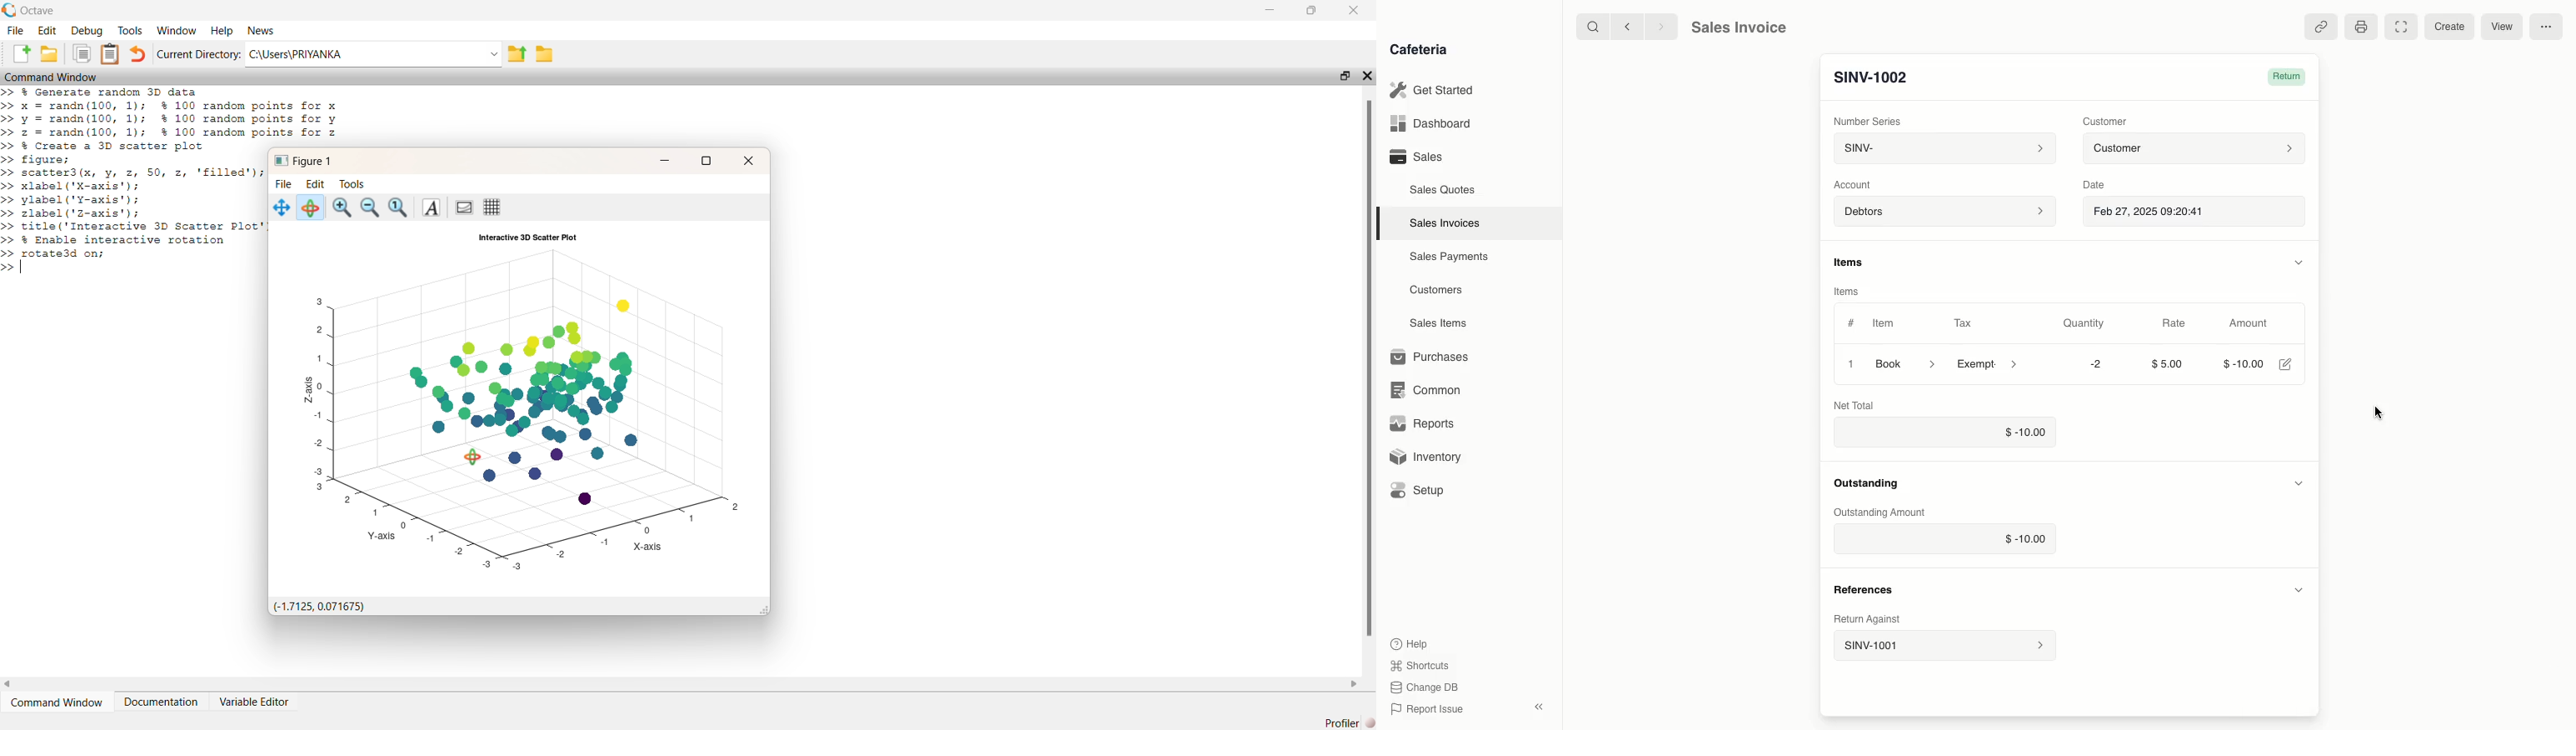  I want to click on References, so click(1862, 589).